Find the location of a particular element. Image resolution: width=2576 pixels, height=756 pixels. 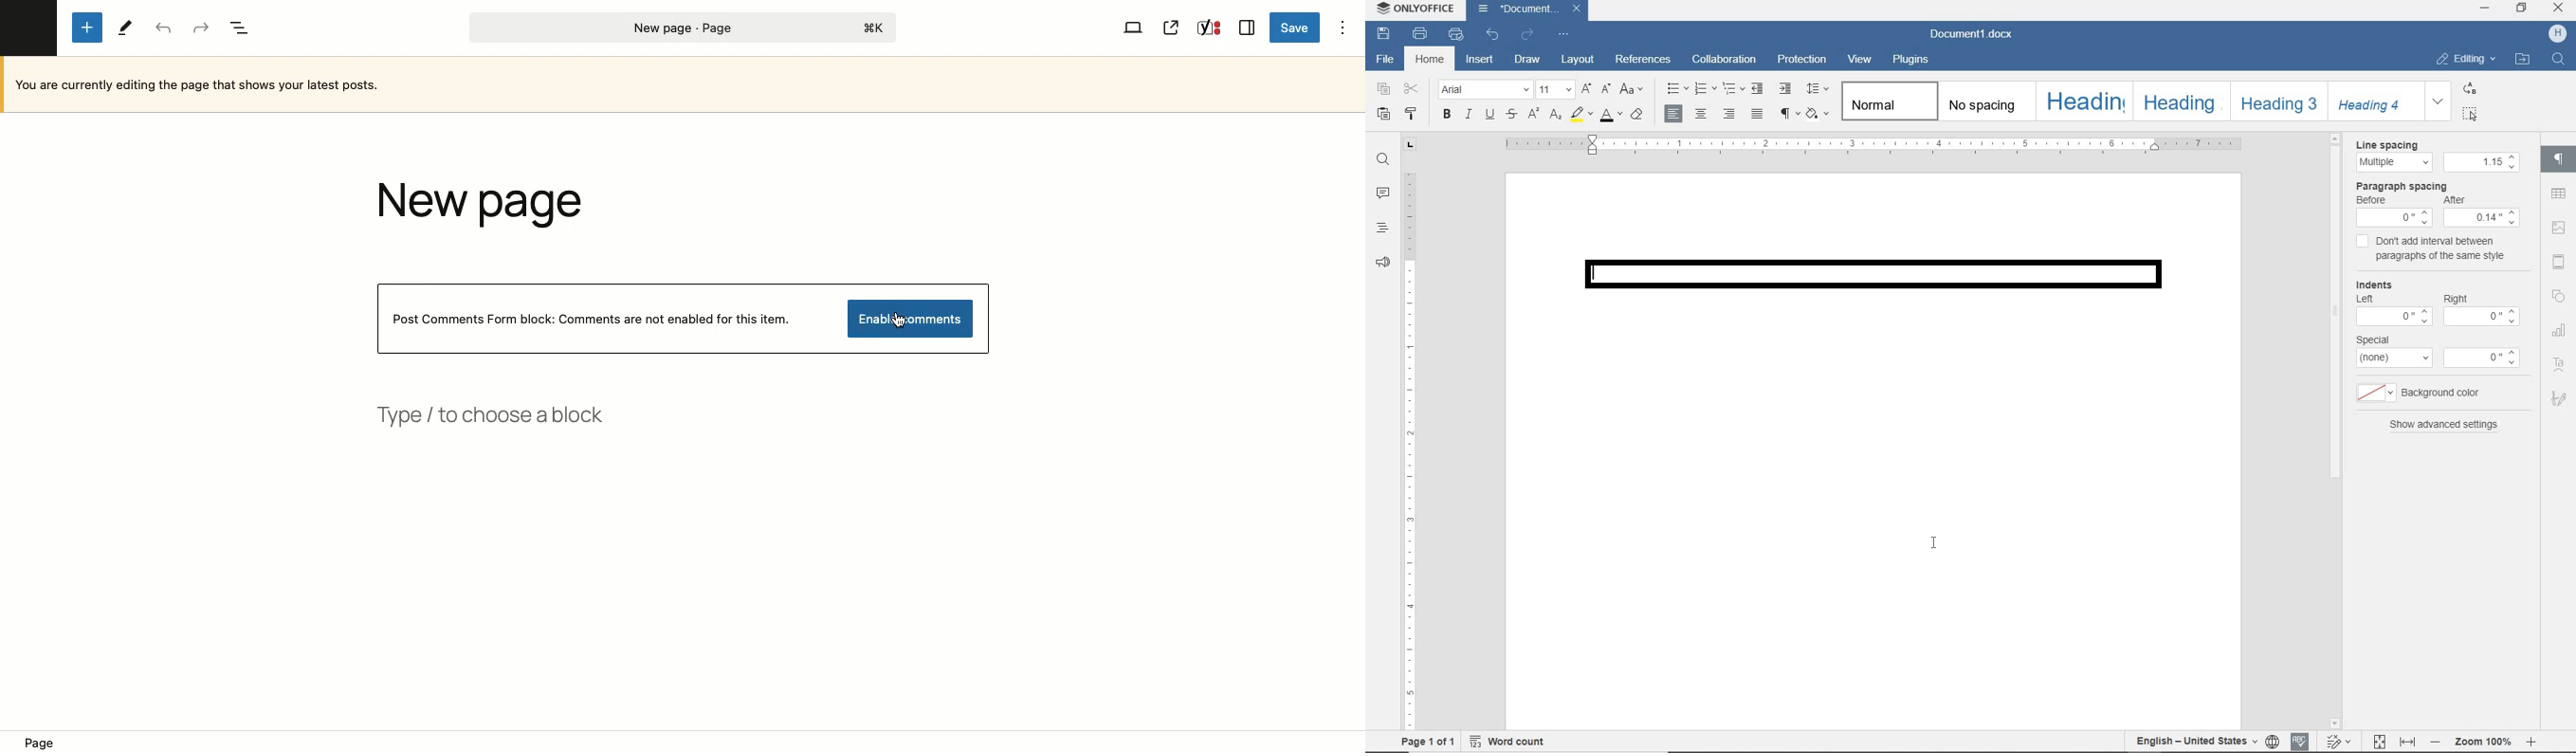

align left is located at coordinates (1675, 115).